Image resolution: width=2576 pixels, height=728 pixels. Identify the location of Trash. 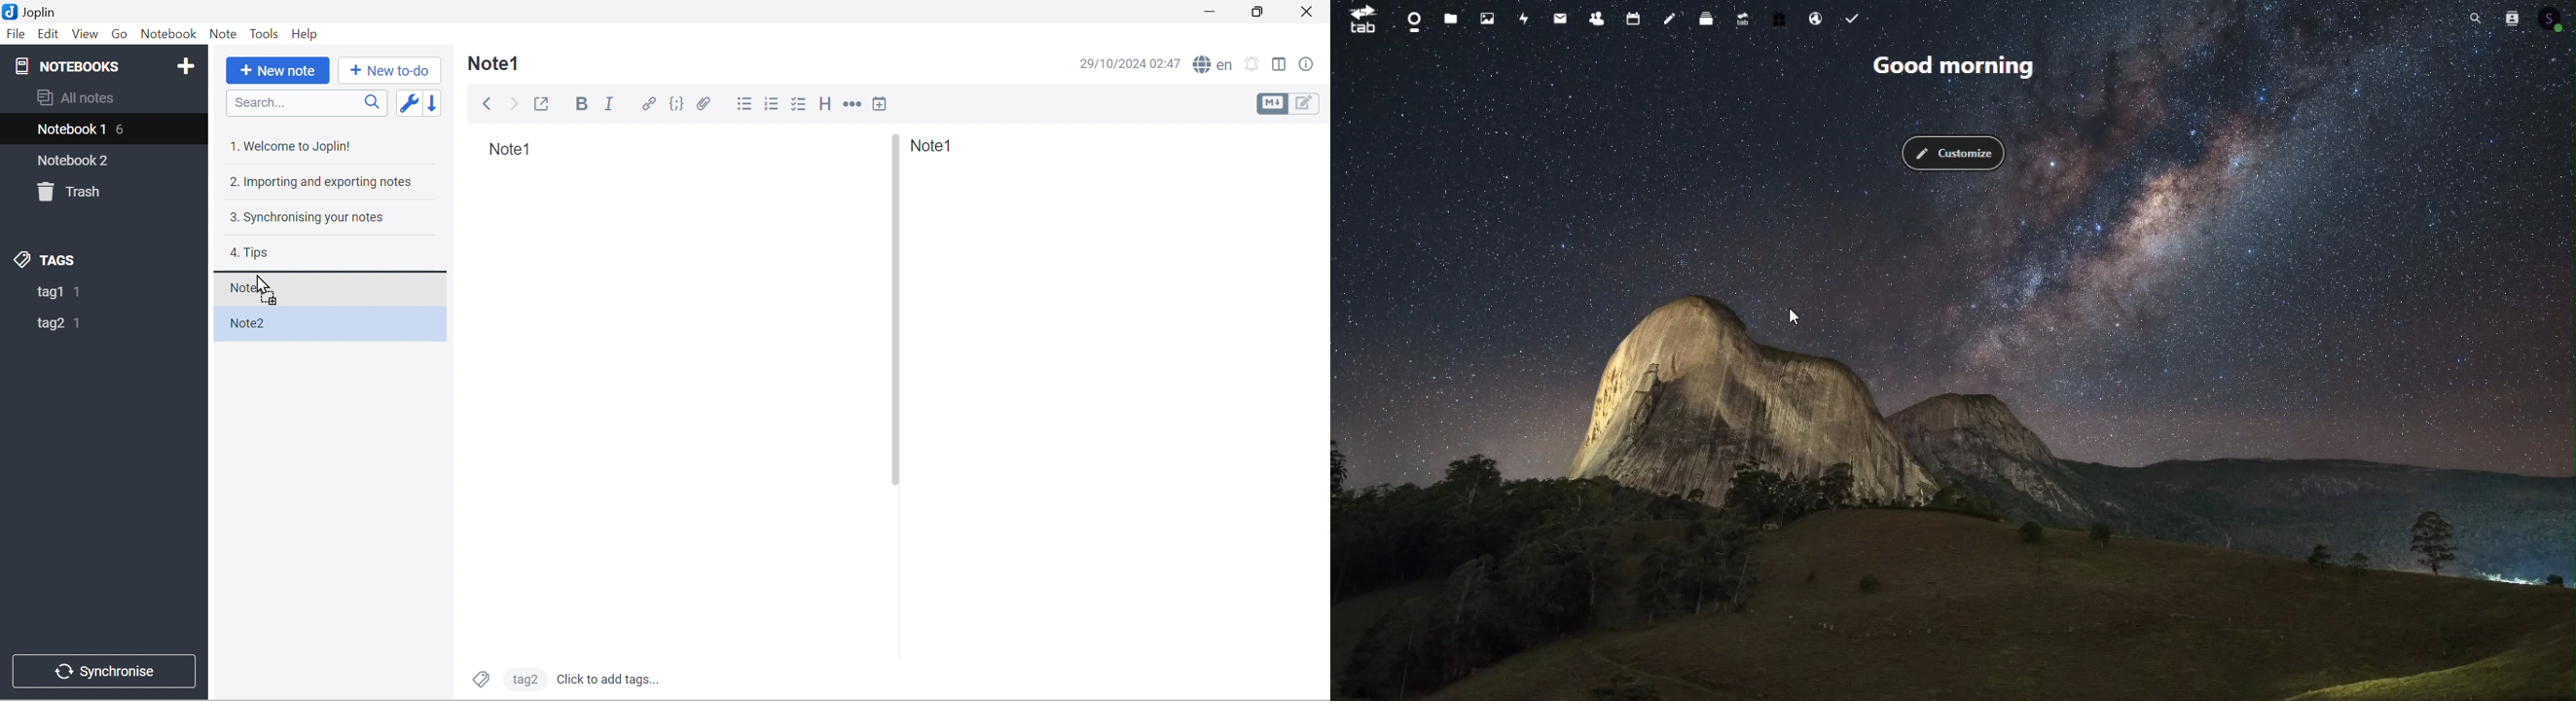
(68, 192).